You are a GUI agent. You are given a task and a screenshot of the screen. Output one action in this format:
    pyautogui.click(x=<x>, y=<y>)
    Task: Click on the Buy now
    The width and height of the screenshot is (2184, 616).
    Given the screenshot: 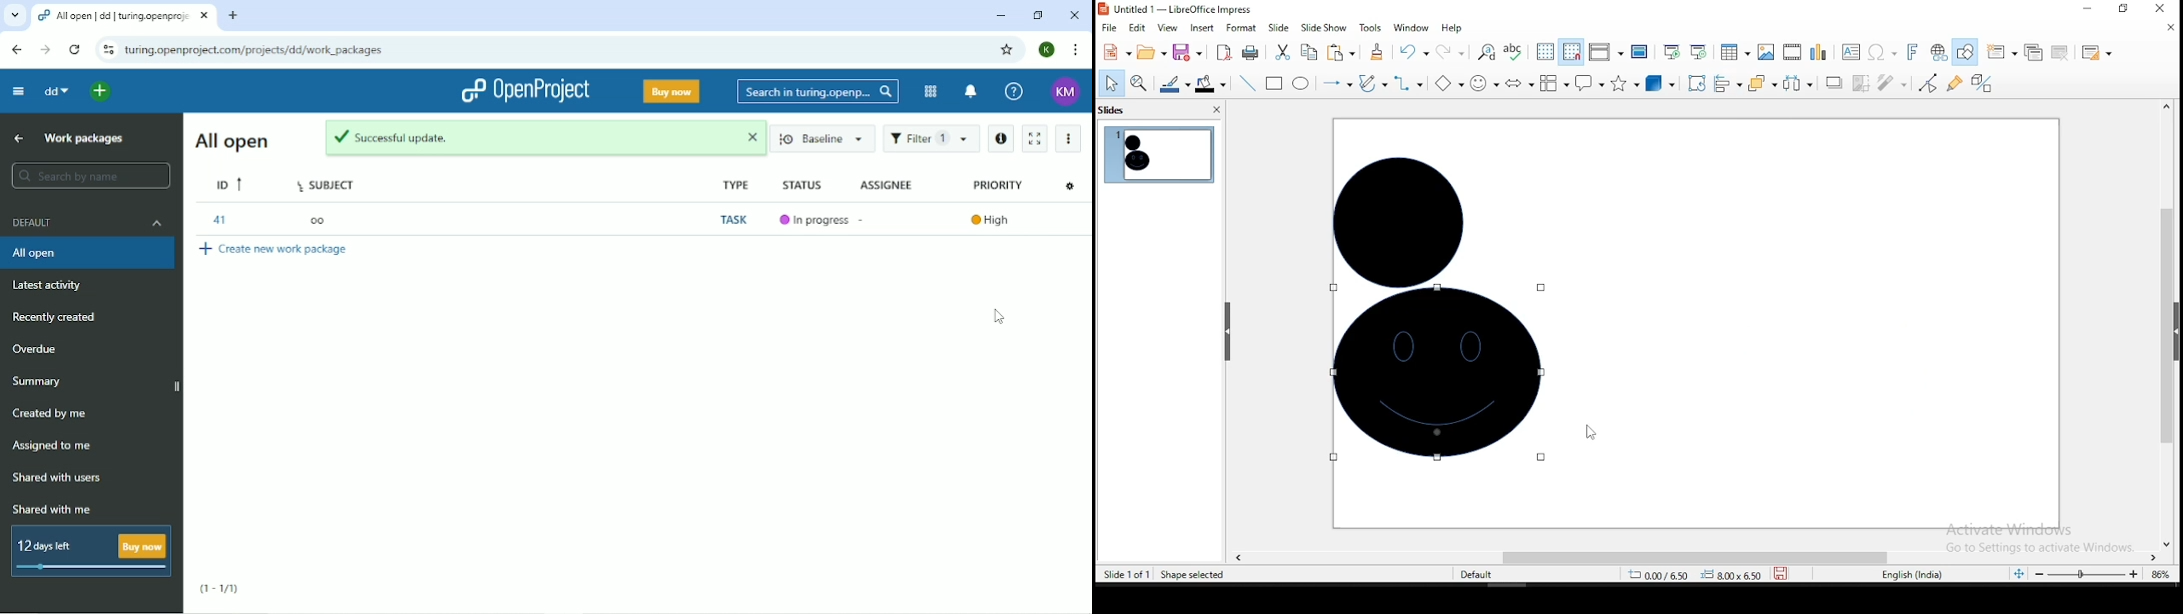 What is the action you would take?
    pyautogui.click(x=671, y=90)
    